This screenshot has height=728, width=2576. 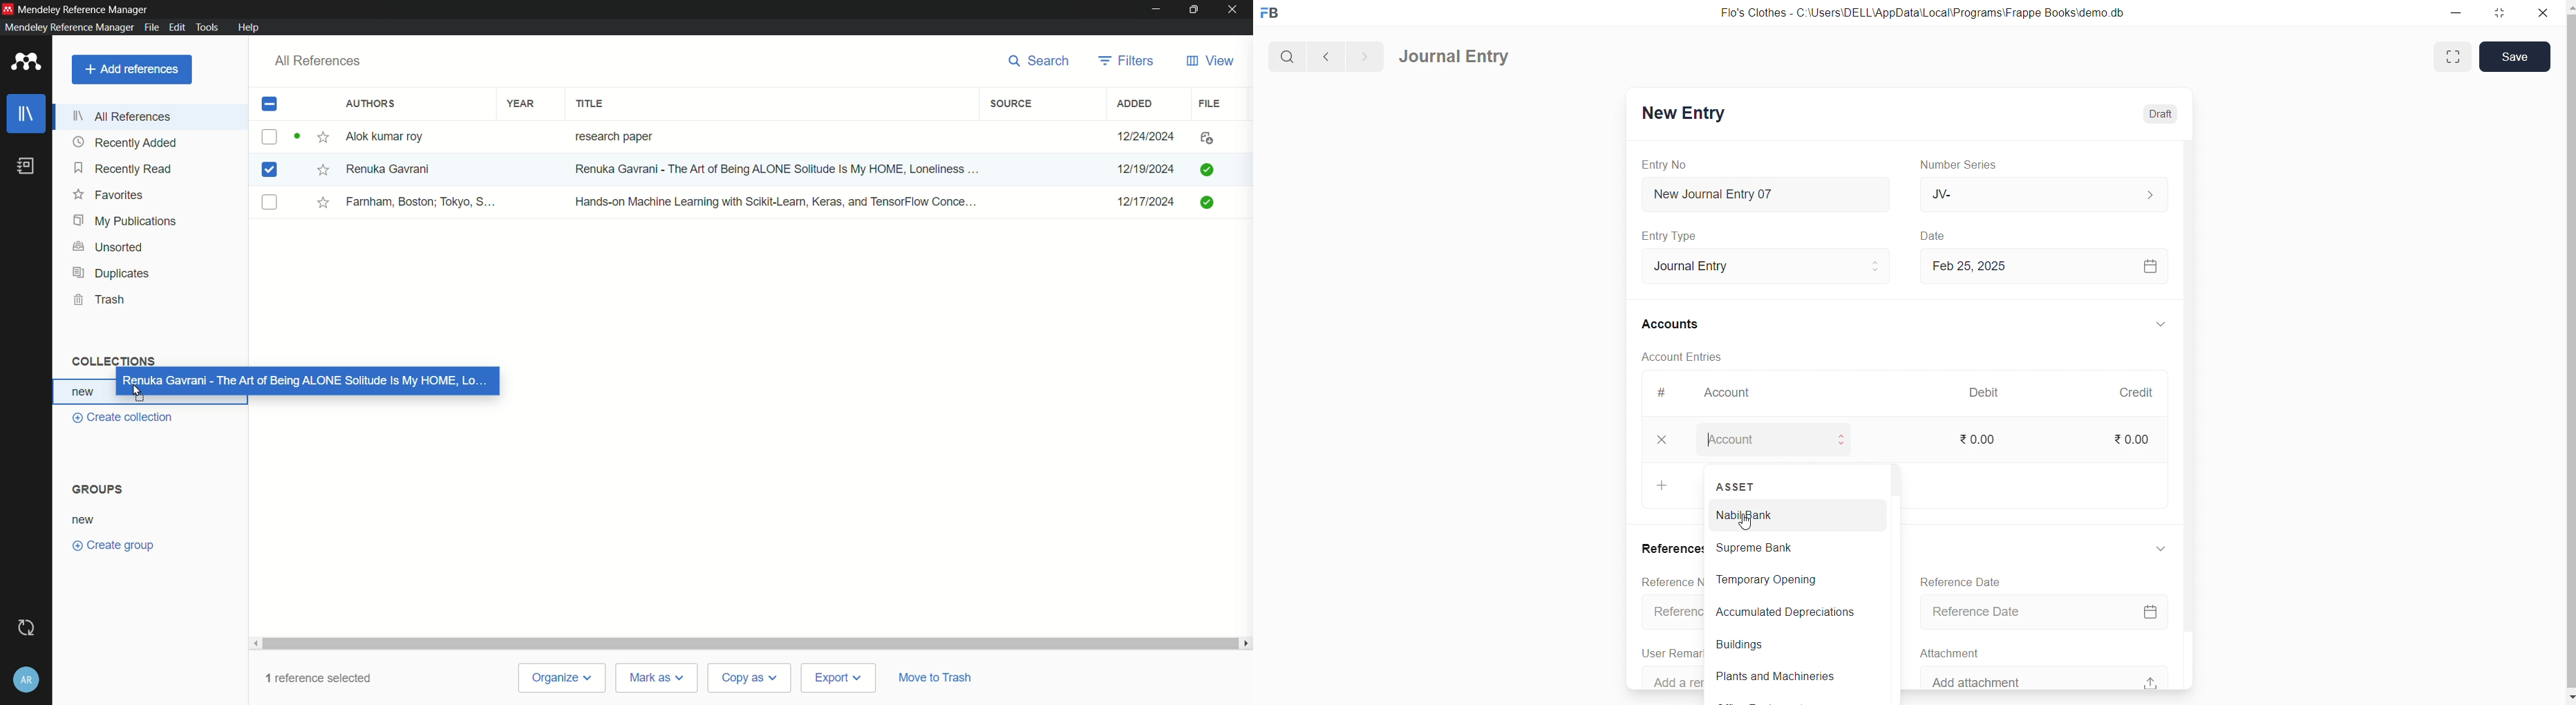 I want to click on 1 reference selected, so click(x=321, y=676).